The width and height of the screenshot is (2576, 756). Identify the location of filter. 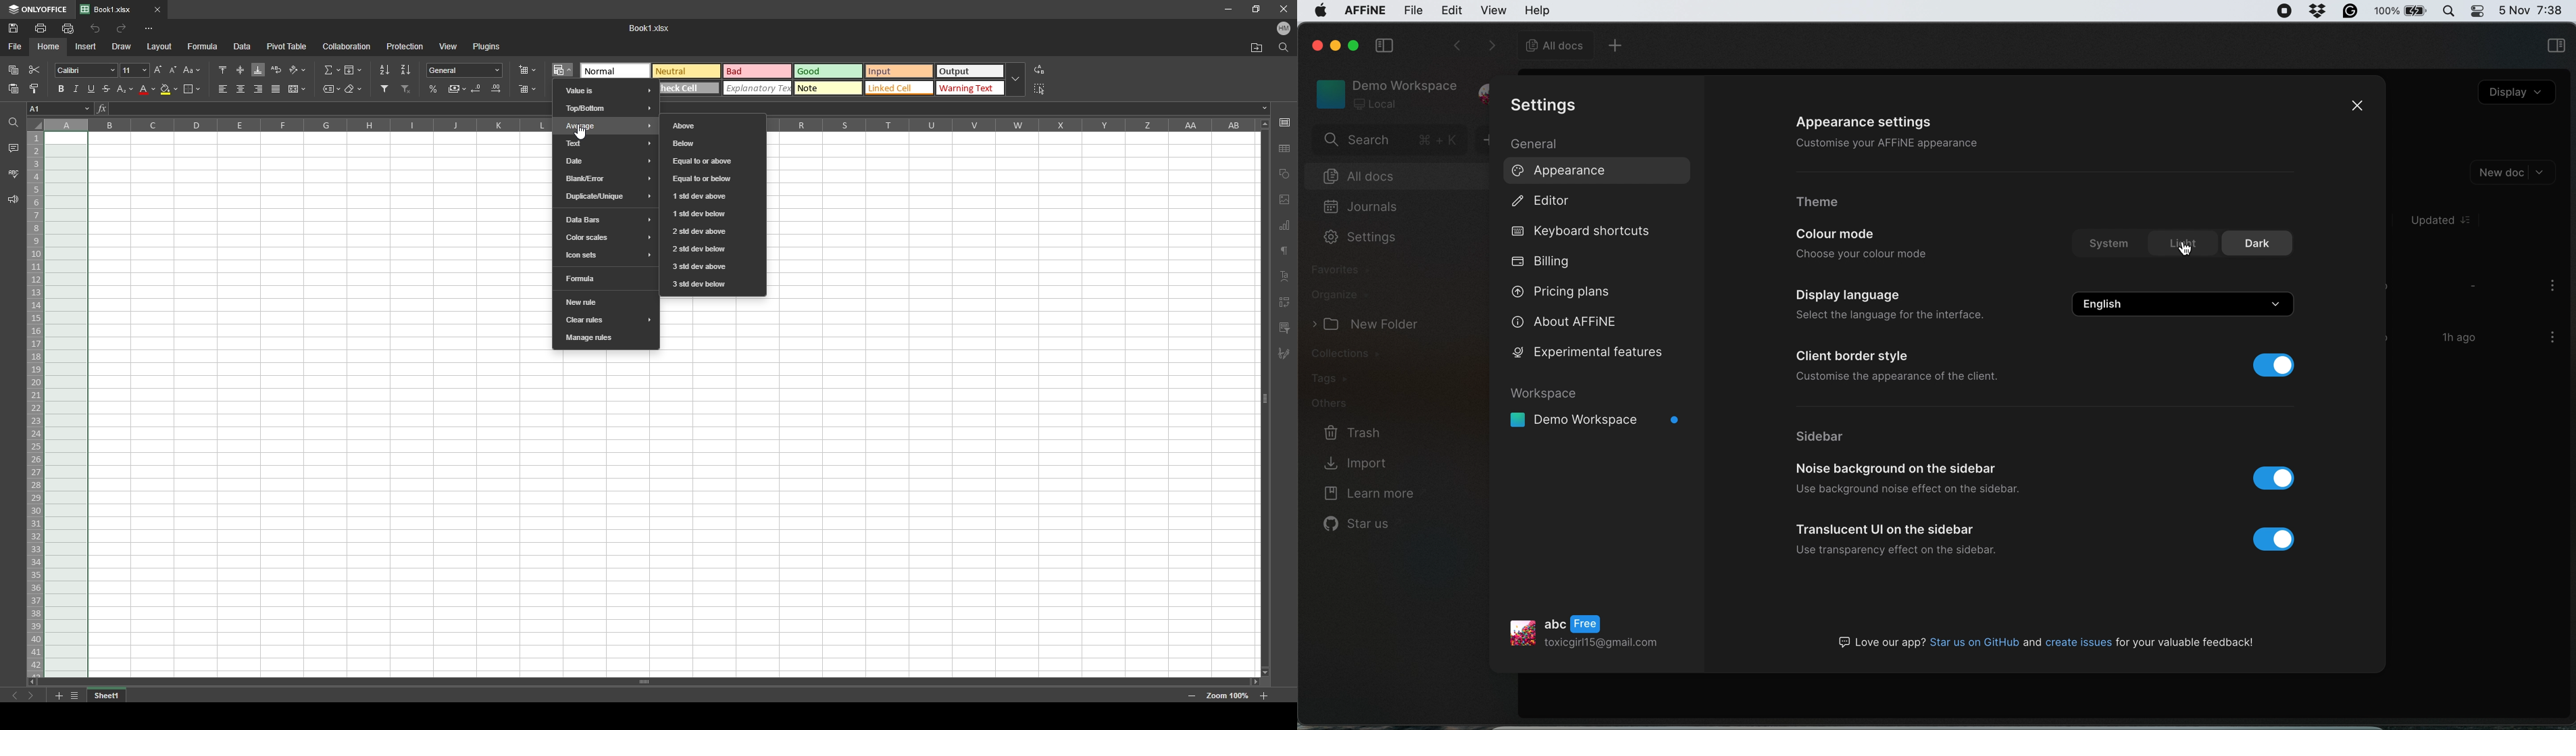
(385, 89).